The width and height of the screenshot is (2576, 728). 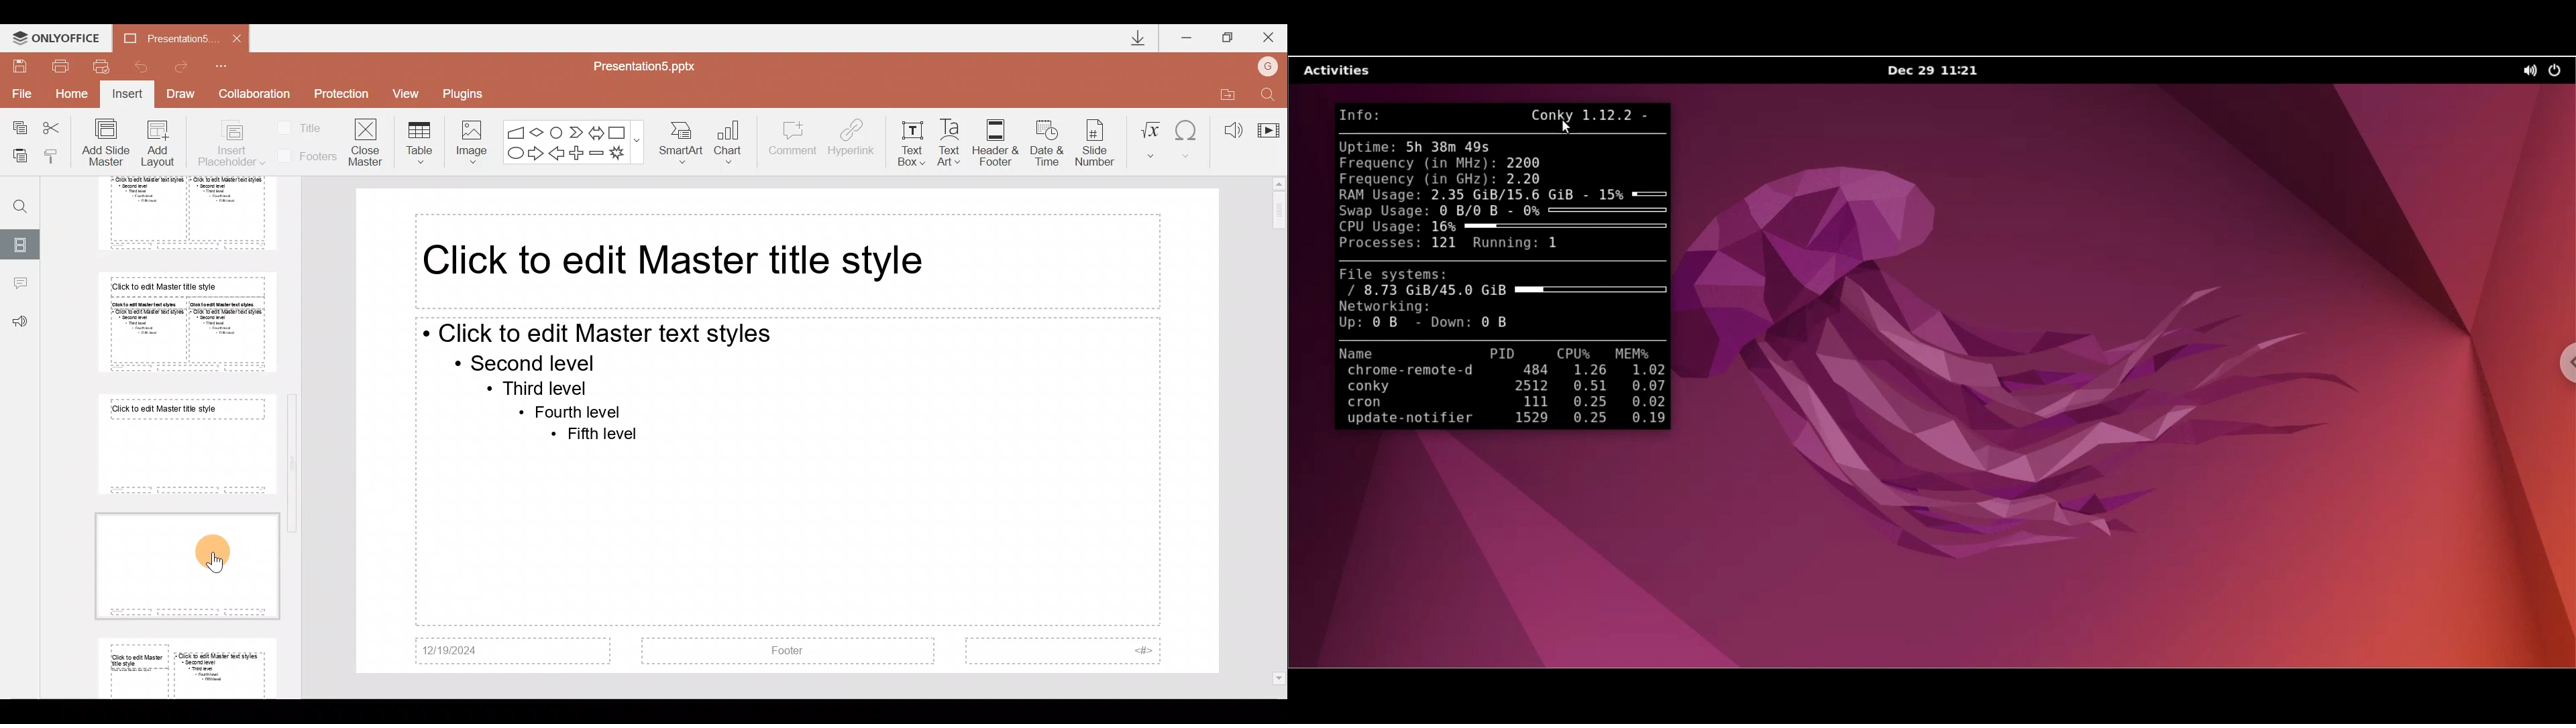 I want to click on Protection, so click(x=341, y=96).